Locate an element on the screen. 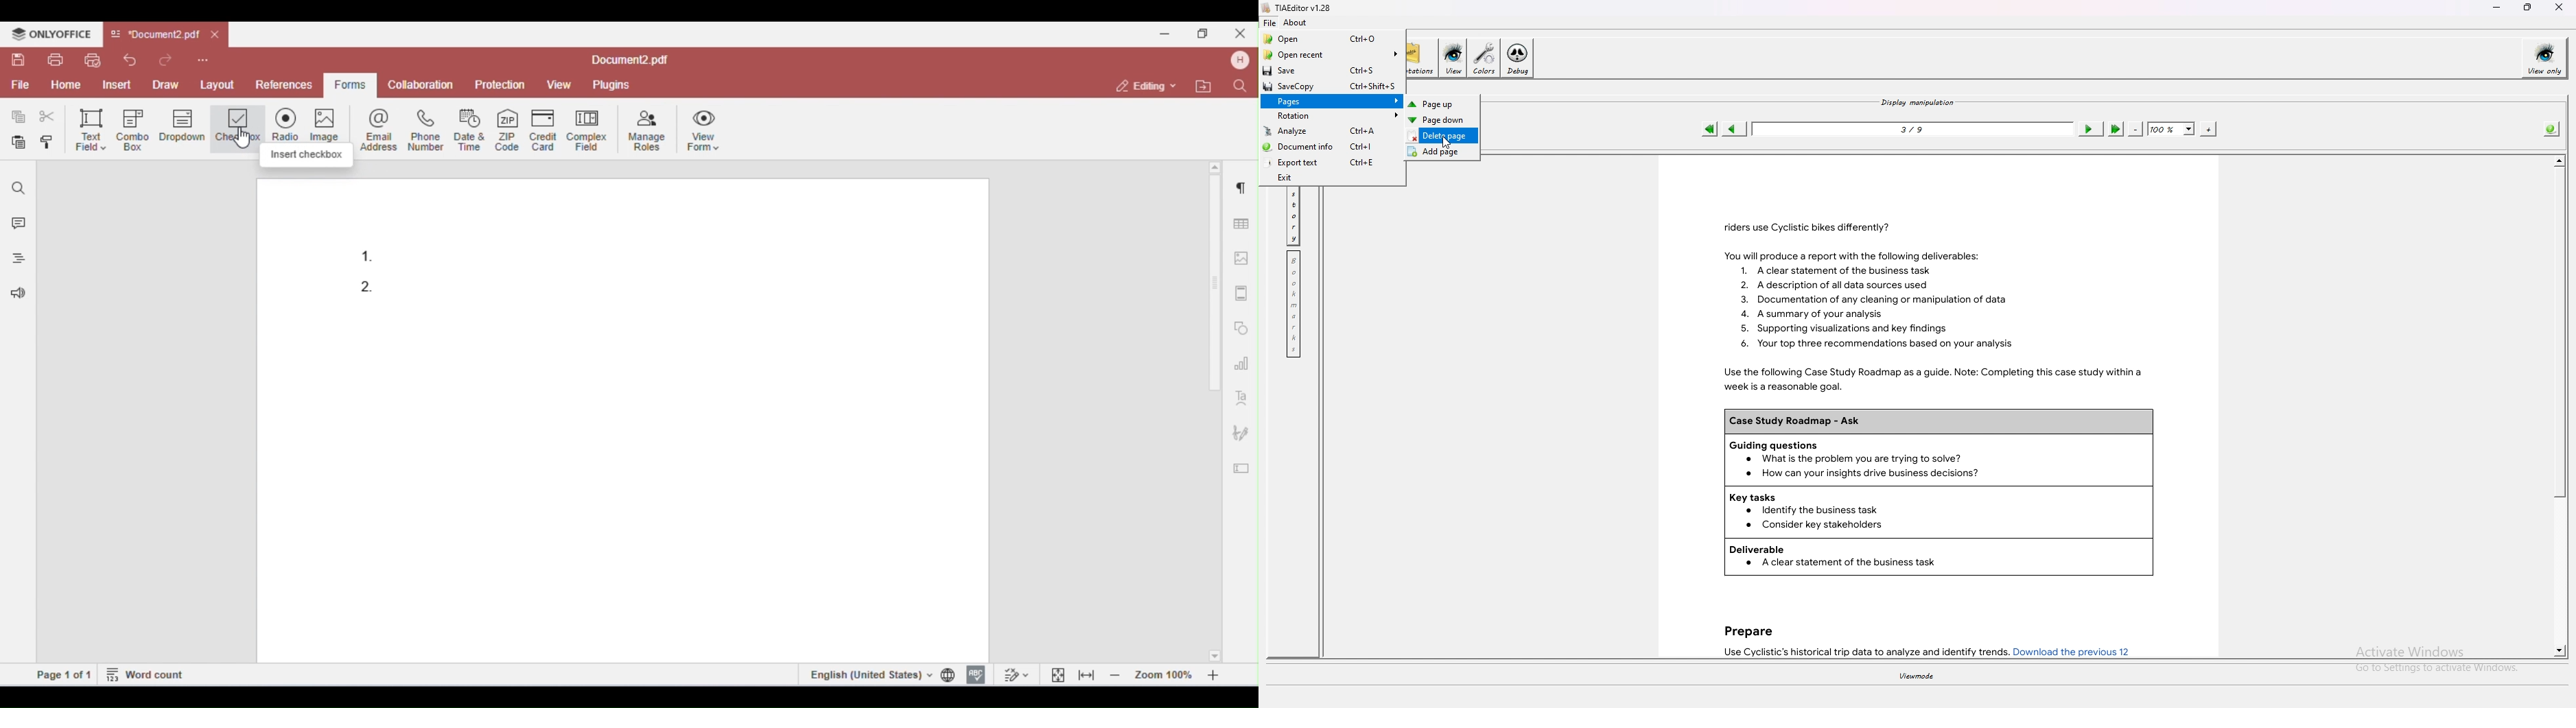 The height and width of the screenshot is (728, 2576). Use Cyclistic’s historical trip data to analyze and identify trends. is located at coordinates (1861, 652).